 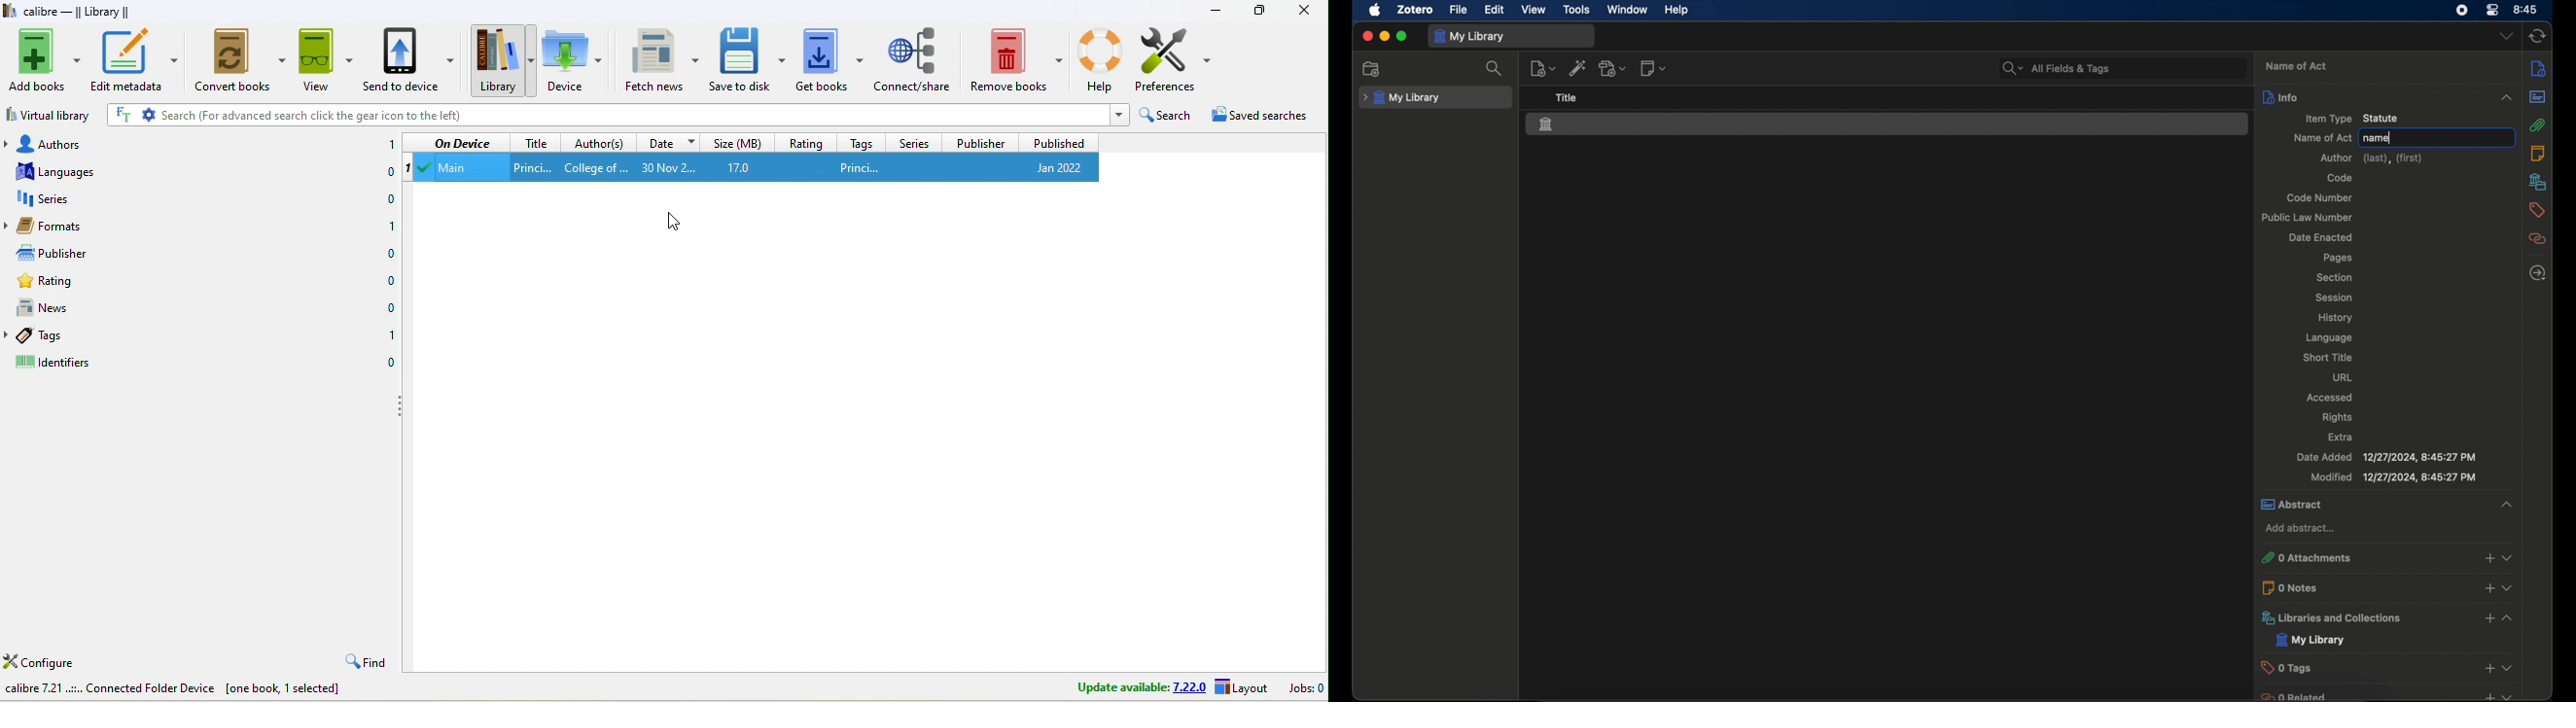 What do you see at coordinates (389, 255) in the screenshot?
I see `0` at bounding box center [389, 255].